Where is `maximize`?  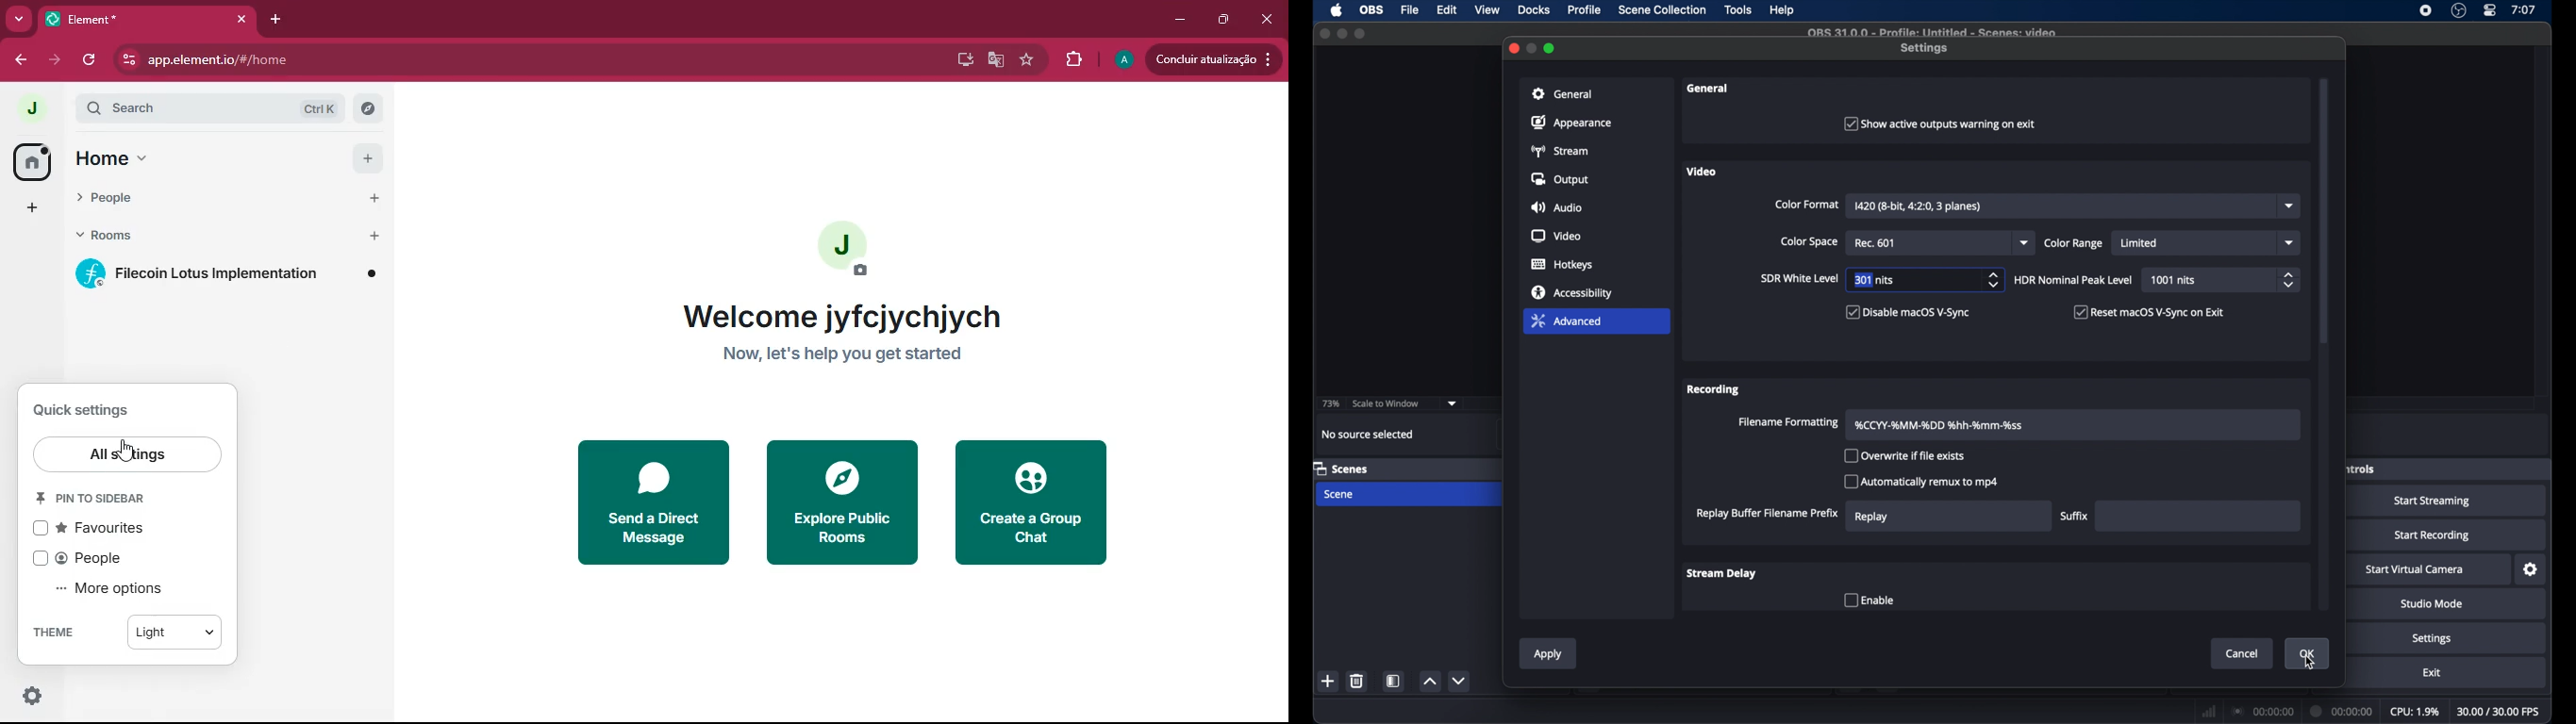
maximize is located at coordinates (1360, 34).